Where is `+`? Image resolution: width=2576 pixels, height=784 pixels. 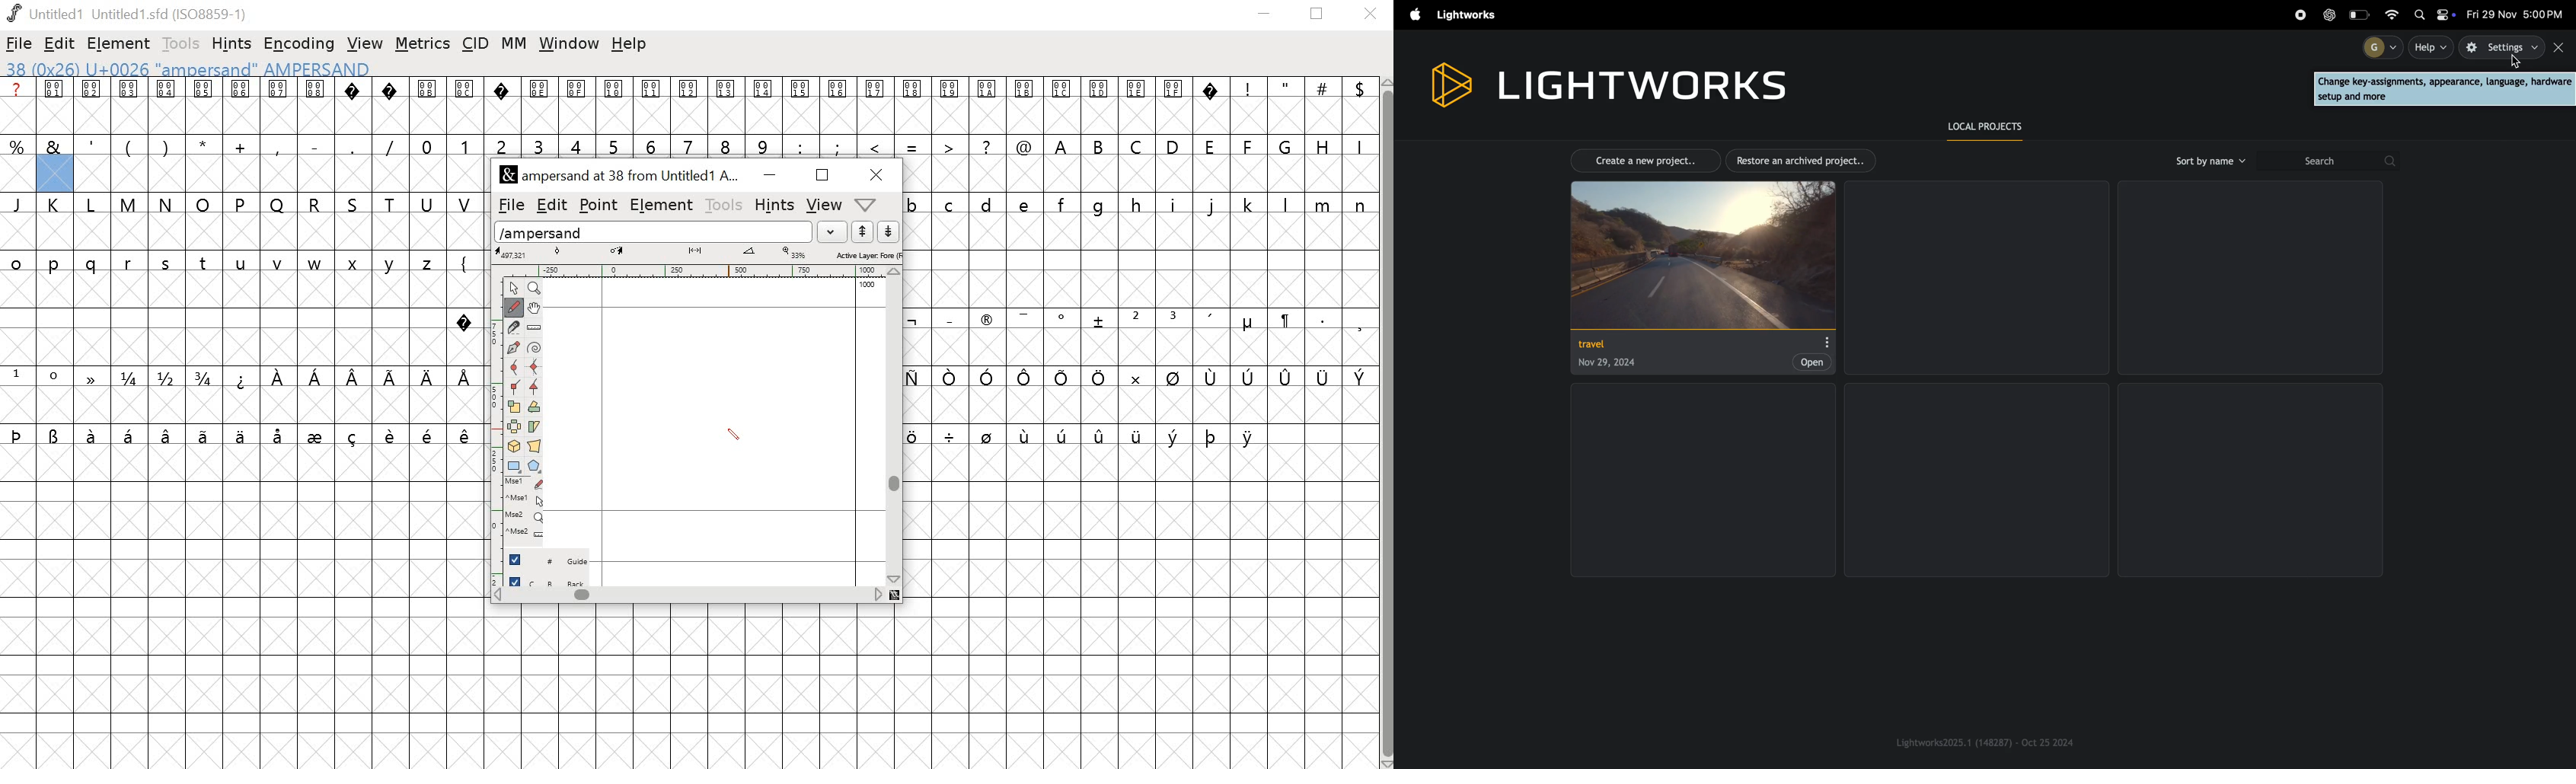 + is located at coordinates (242, 145).